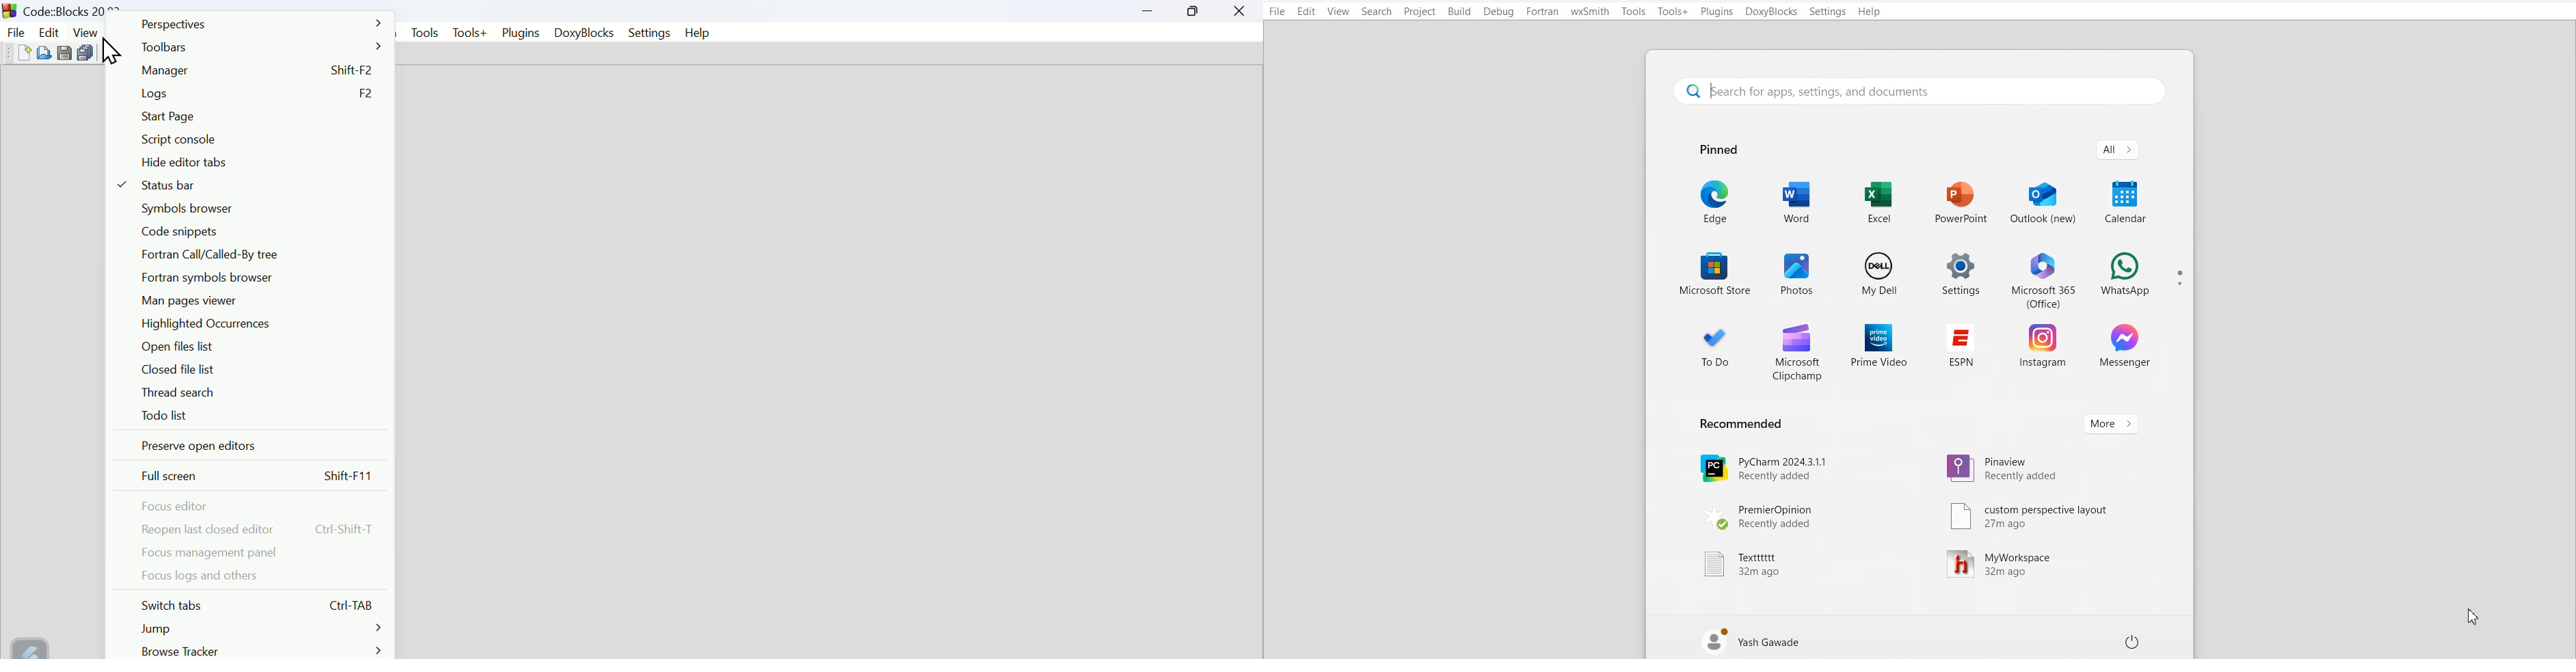 This screenshot has height=672, width=2576. Describe the element at coordinates (697, 32) in the screenshot. I see `help` at that location.